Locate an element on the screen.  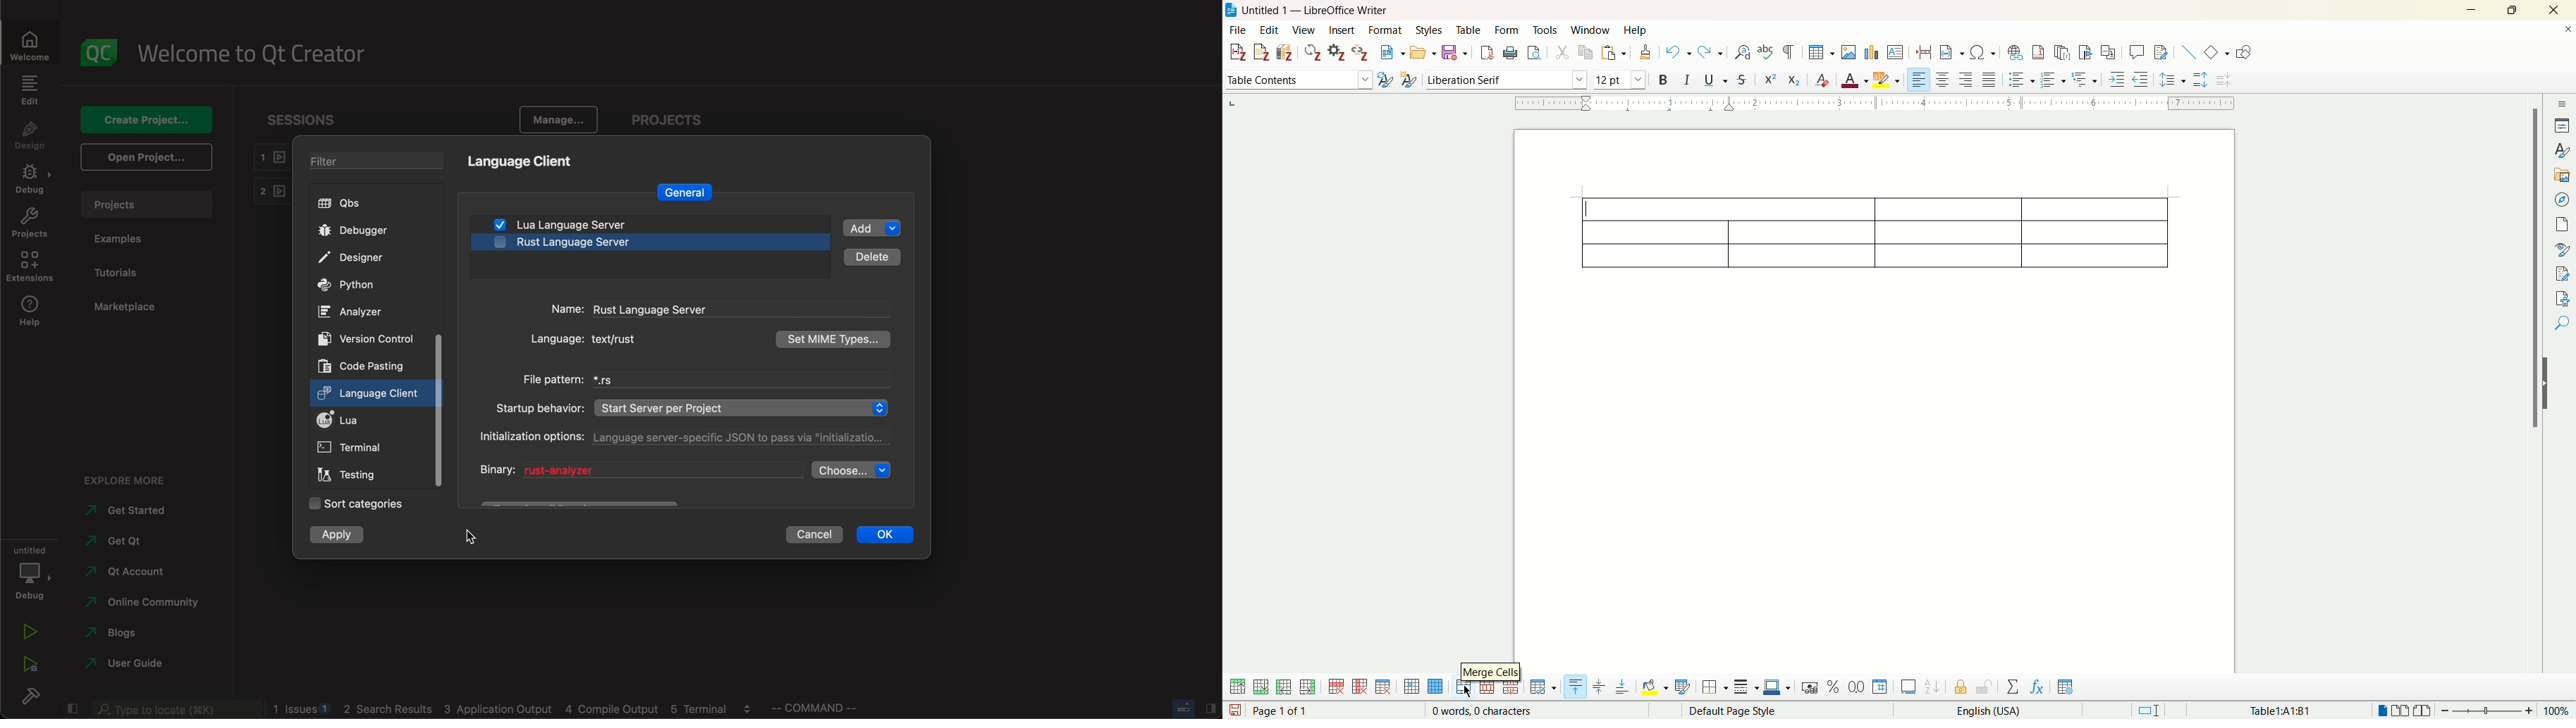
close is located at coordinates (2564, 30).